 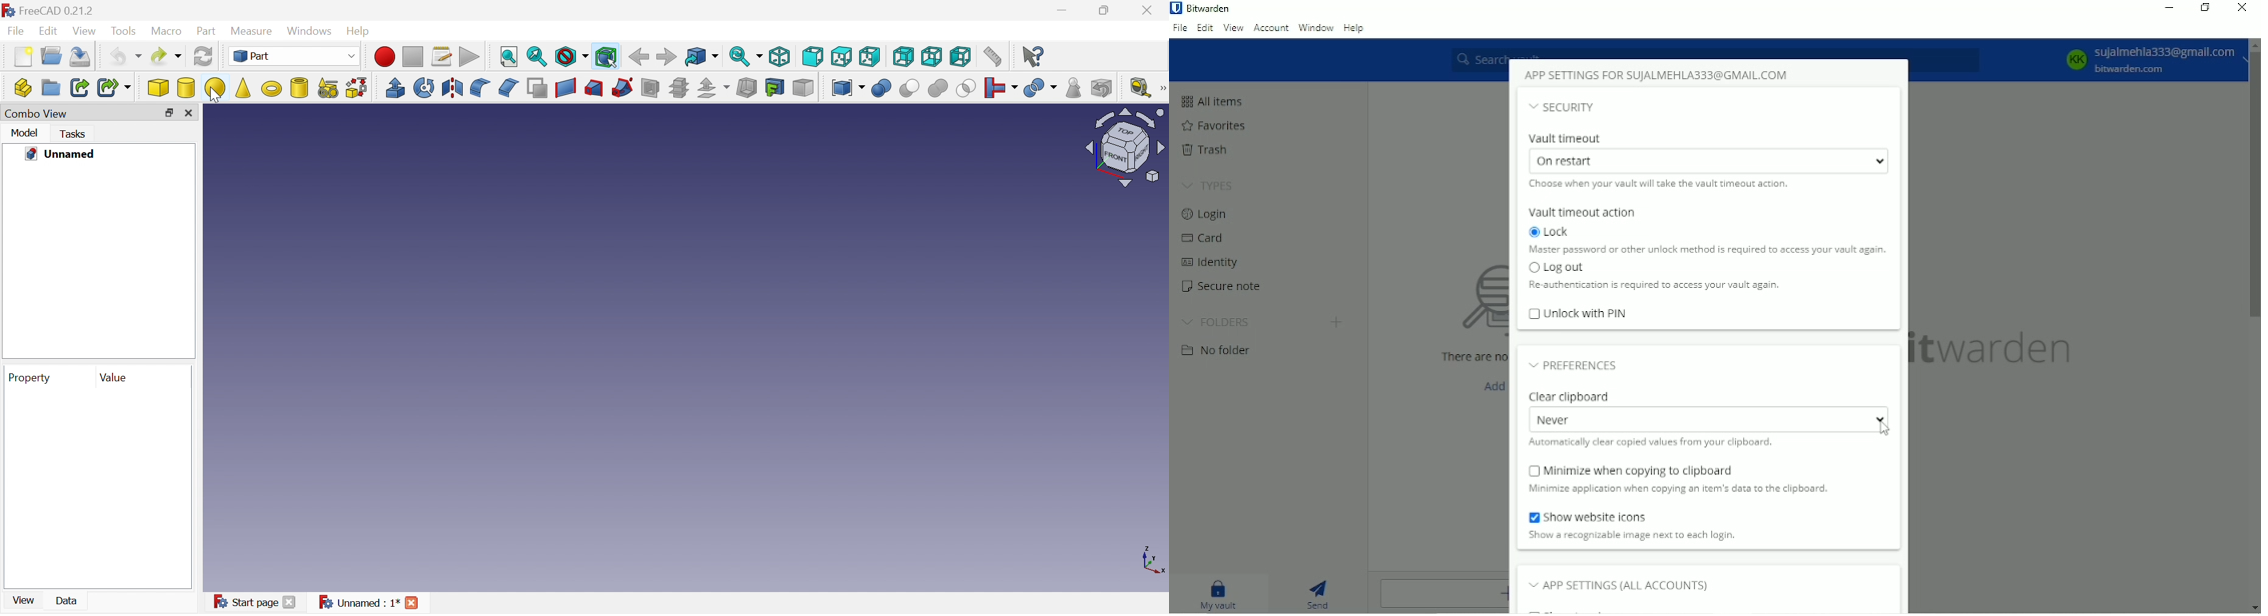 I want to click on Right, so click(x=872, y=56).